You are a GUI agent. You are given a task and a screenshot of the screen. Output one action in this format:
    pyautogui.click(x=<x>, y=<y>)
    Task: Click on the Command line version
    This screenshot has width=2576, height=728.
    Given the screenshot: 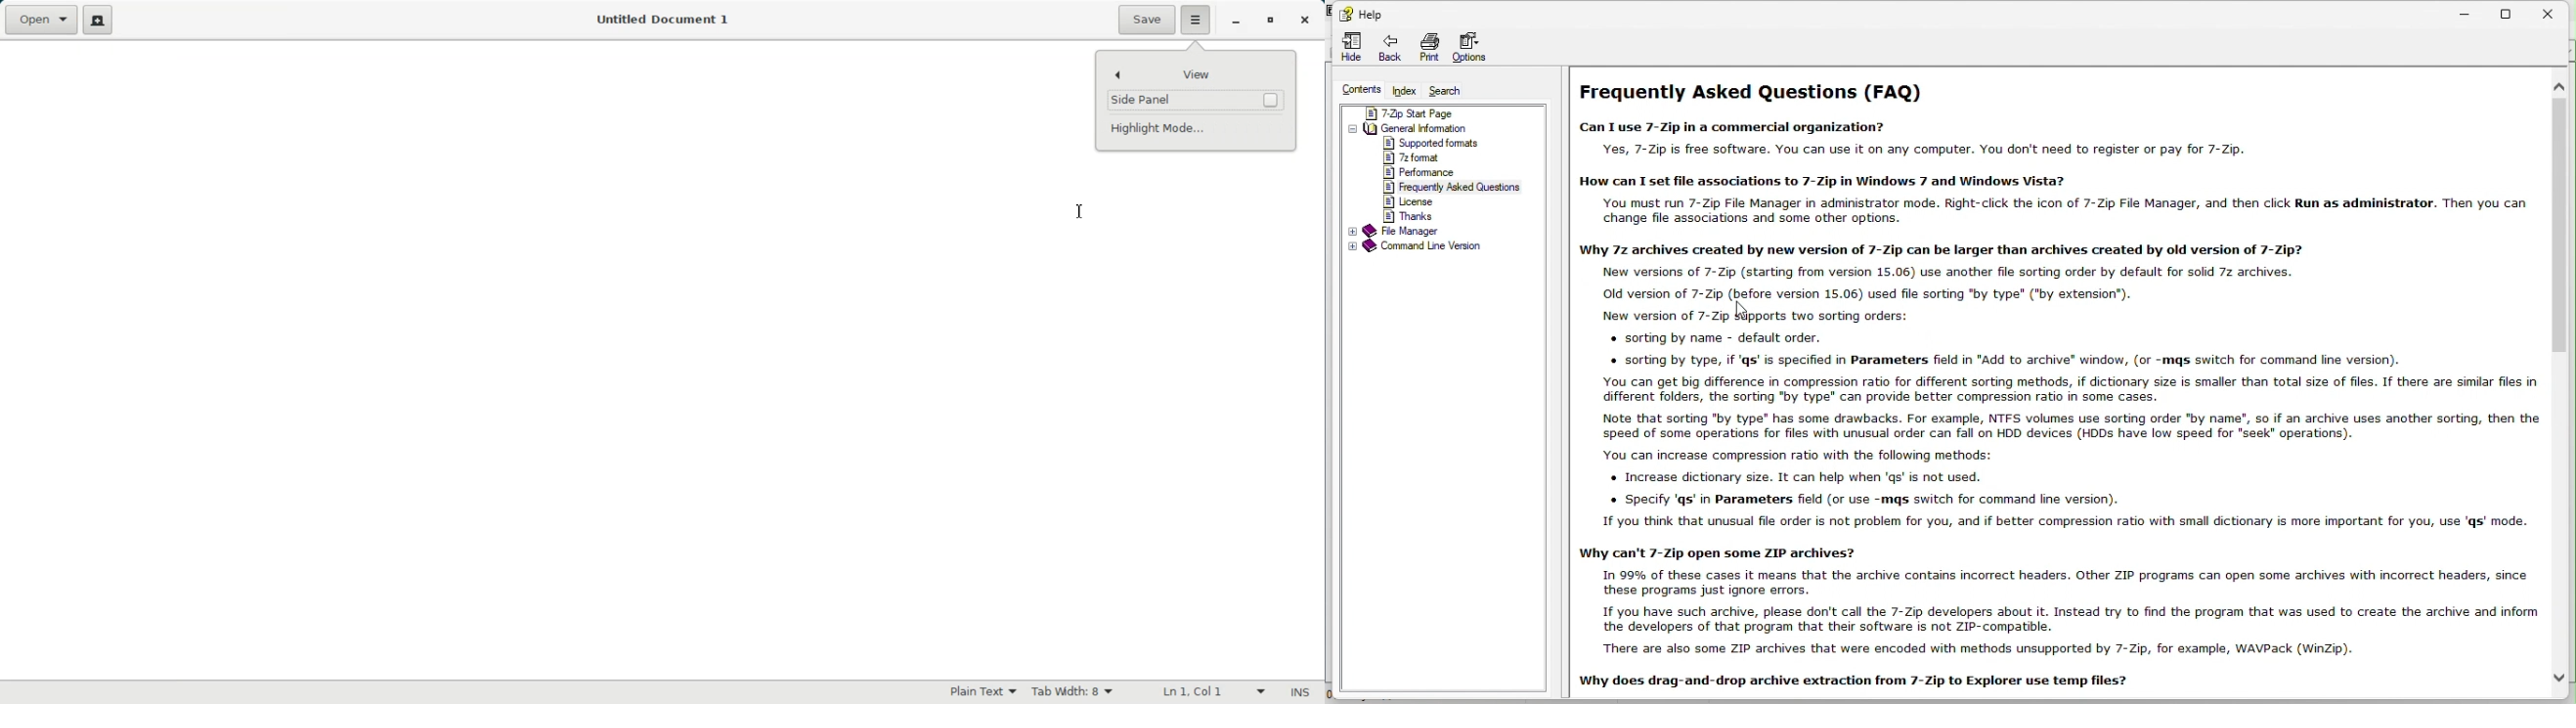 What is the action you would take?
    pyautogui.click(x=1415, y=246)
    